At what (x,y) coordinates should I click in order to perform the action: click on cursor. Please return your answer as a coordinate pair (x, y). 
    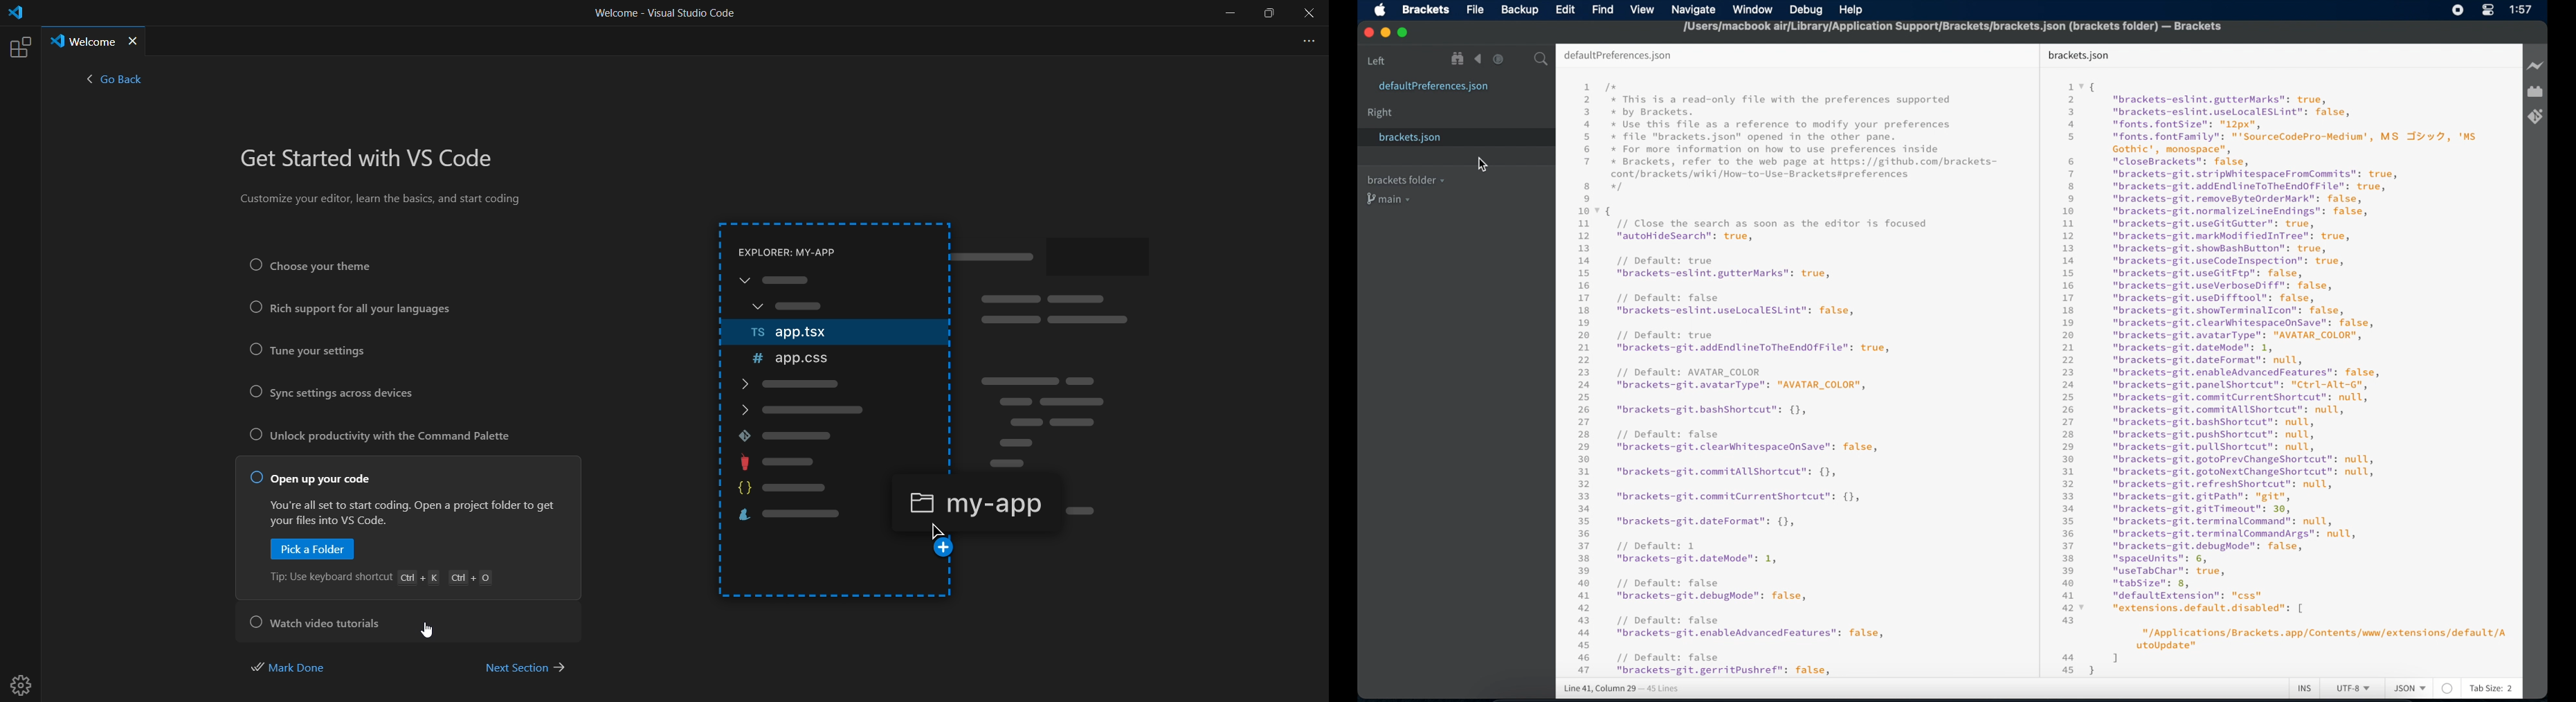
    Looking at the image, I should click on (1485, 164).